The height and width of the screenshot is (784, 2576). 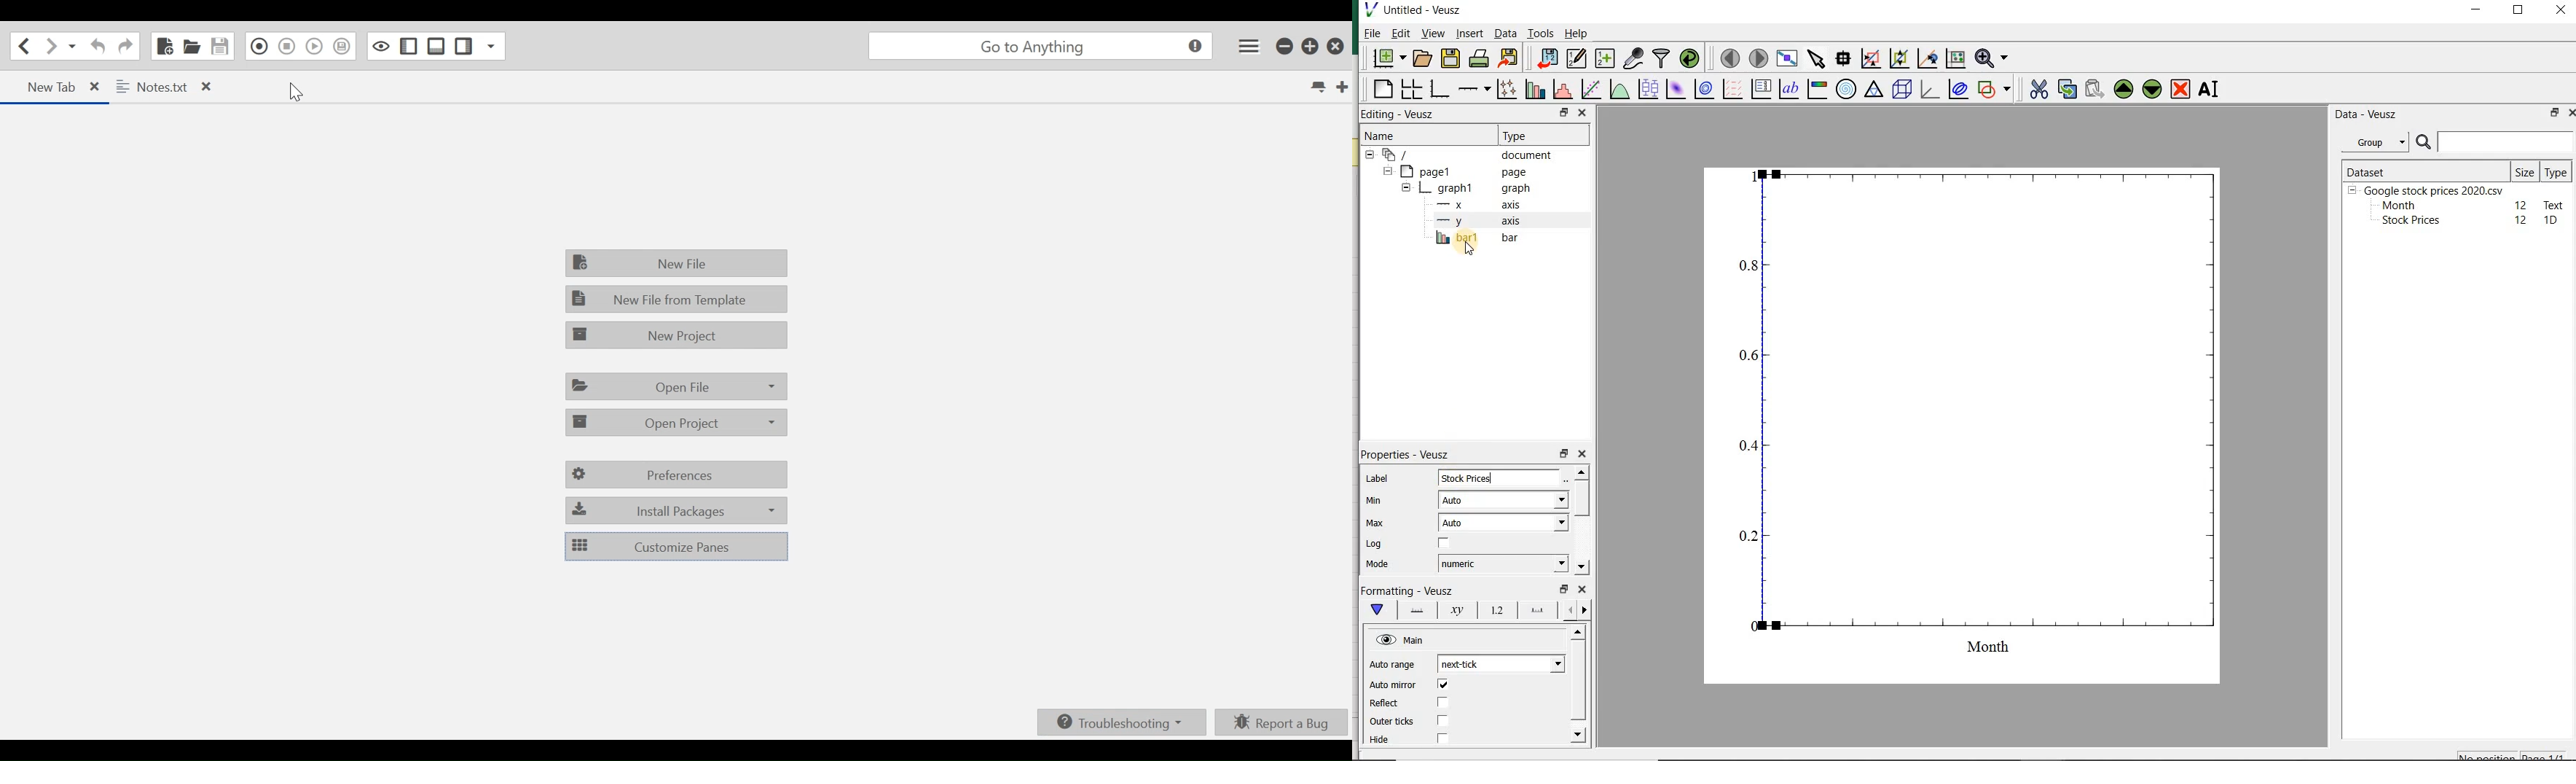 What do you see at coordinates (1702, 90) in the screenshot?
I see `plot a 2d dataset as contours` at bounding box center [1702, 90].